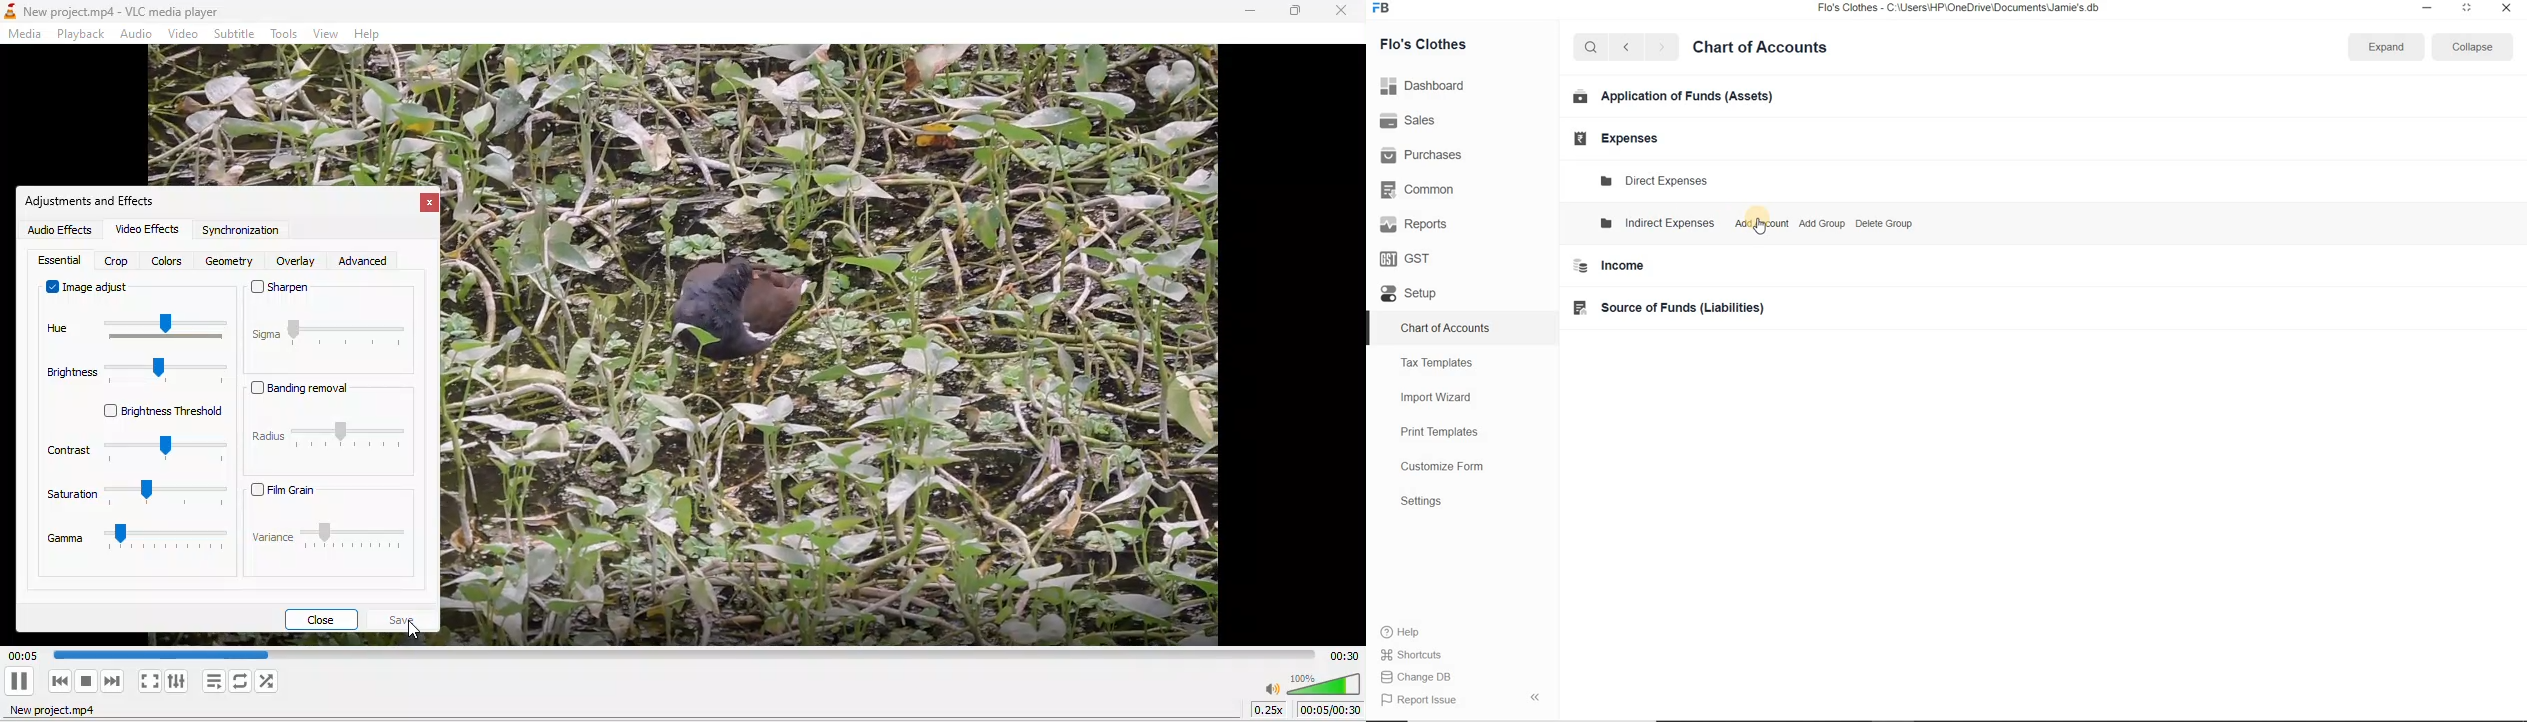 The height and width of the screenshot is (728, 2548). Describe the element at coordinates (179, 685) in the screenshot. I see `show extended settings` at that location.